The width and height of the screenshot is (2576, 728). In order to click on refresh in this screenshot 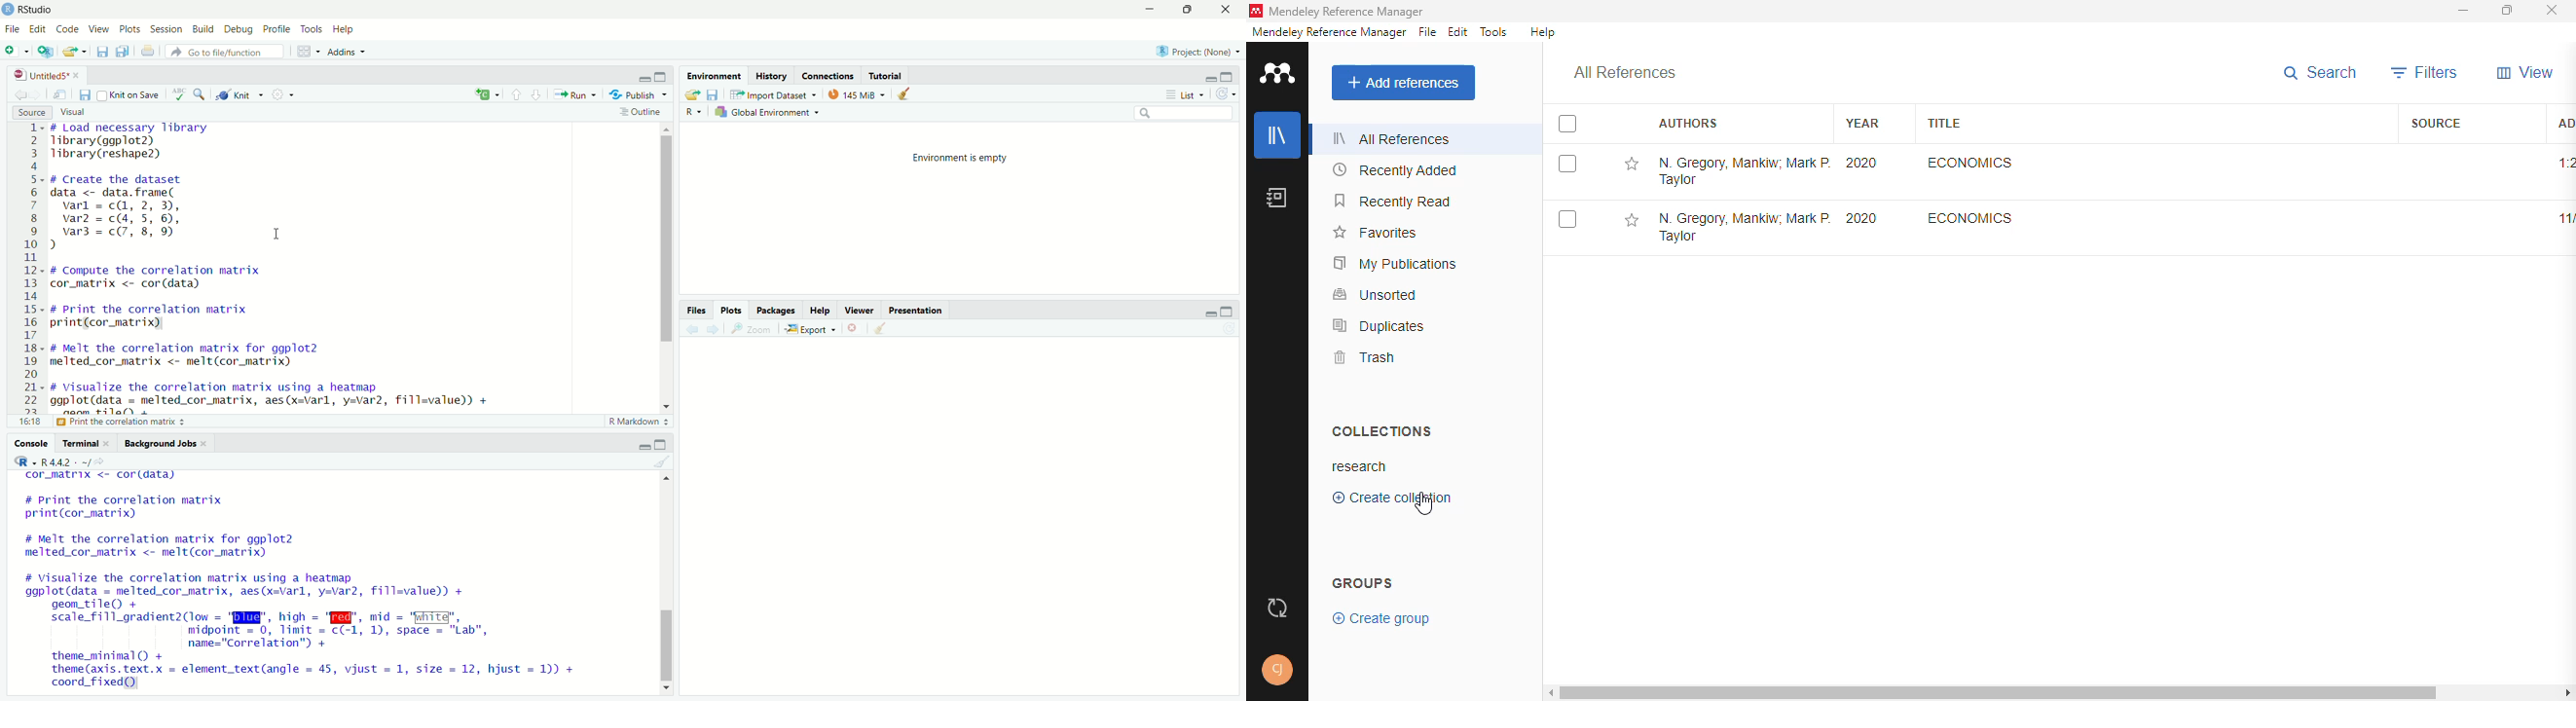, I will do `click(1227, 95)`.